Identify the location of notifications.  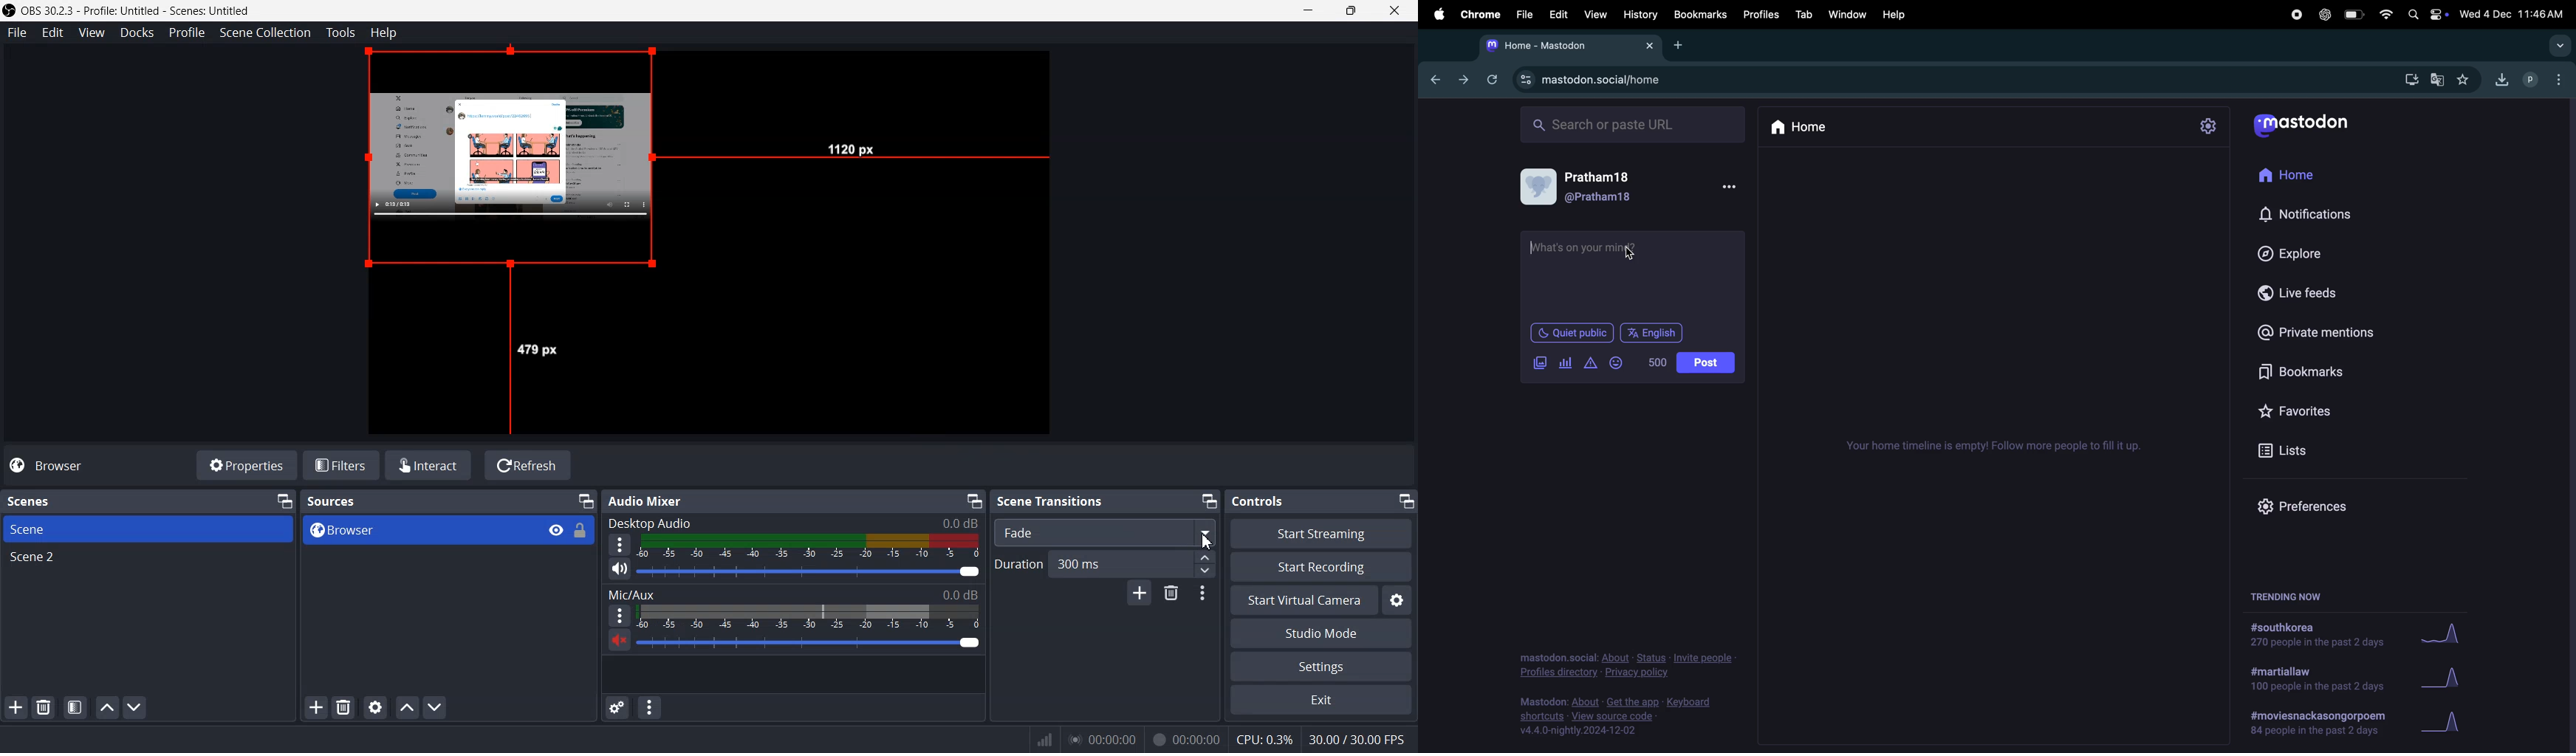
(2305, 216).